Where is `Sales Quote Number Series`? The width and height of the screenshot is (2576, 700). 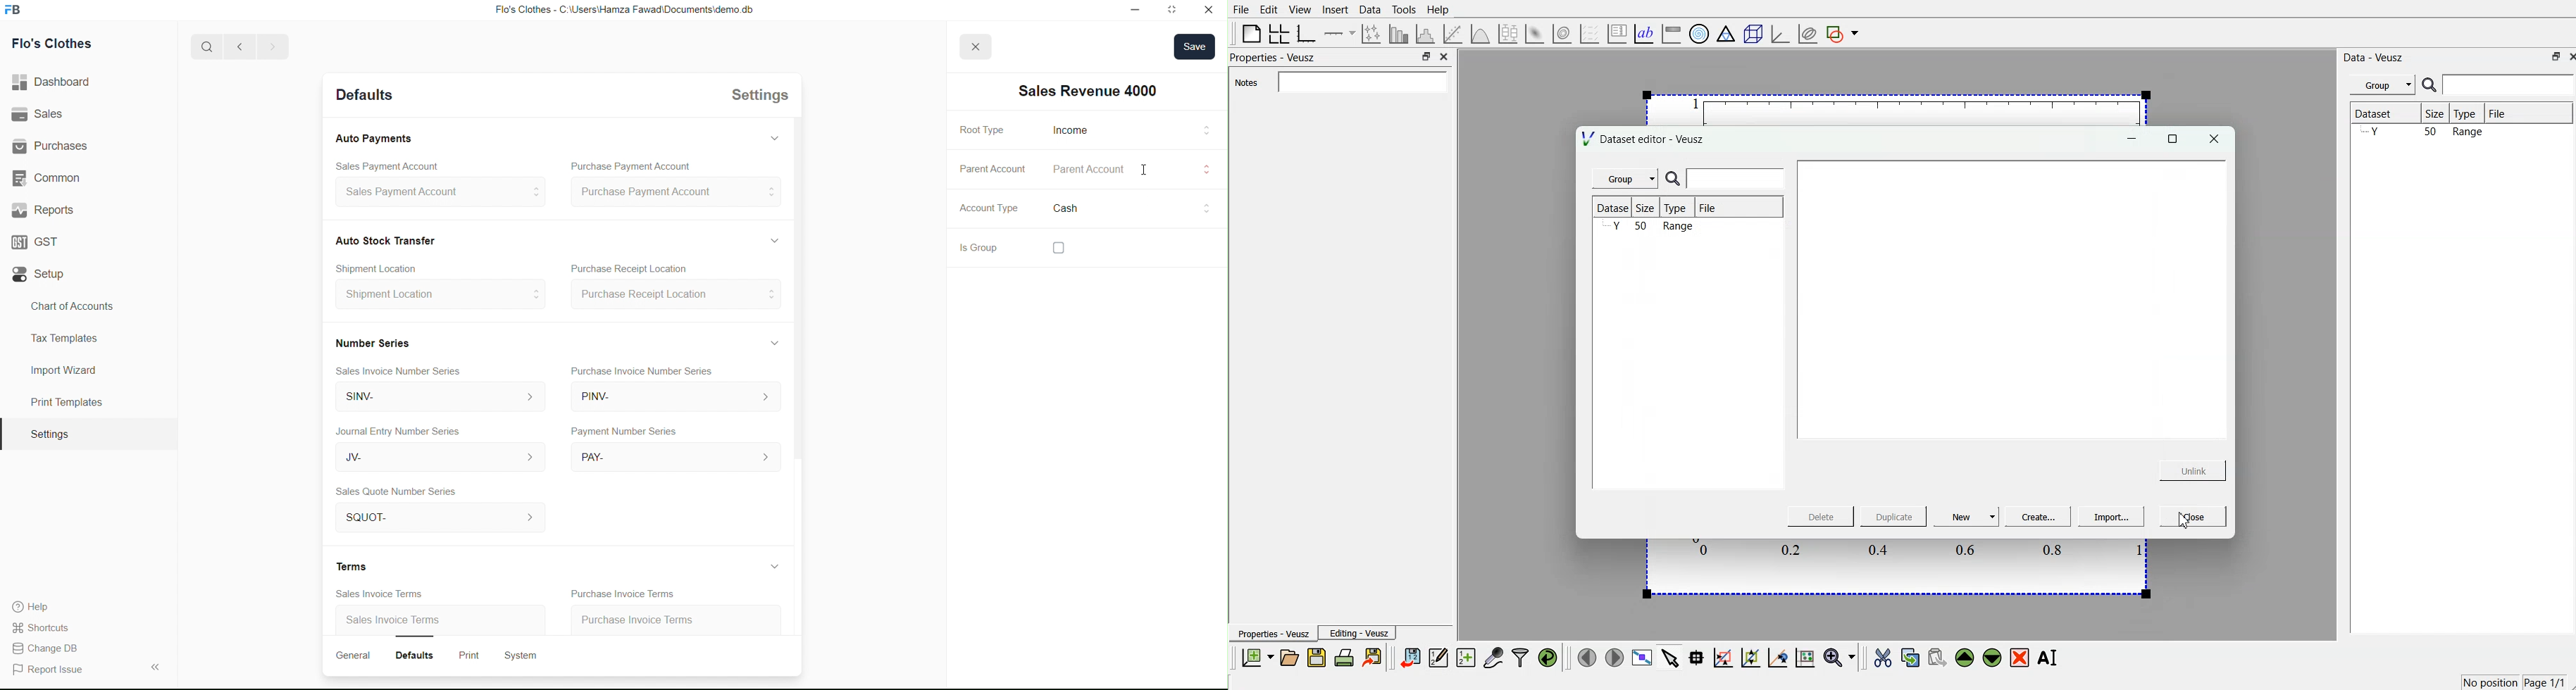 Sales Quote Number Series is located at coordinates (396, 492).